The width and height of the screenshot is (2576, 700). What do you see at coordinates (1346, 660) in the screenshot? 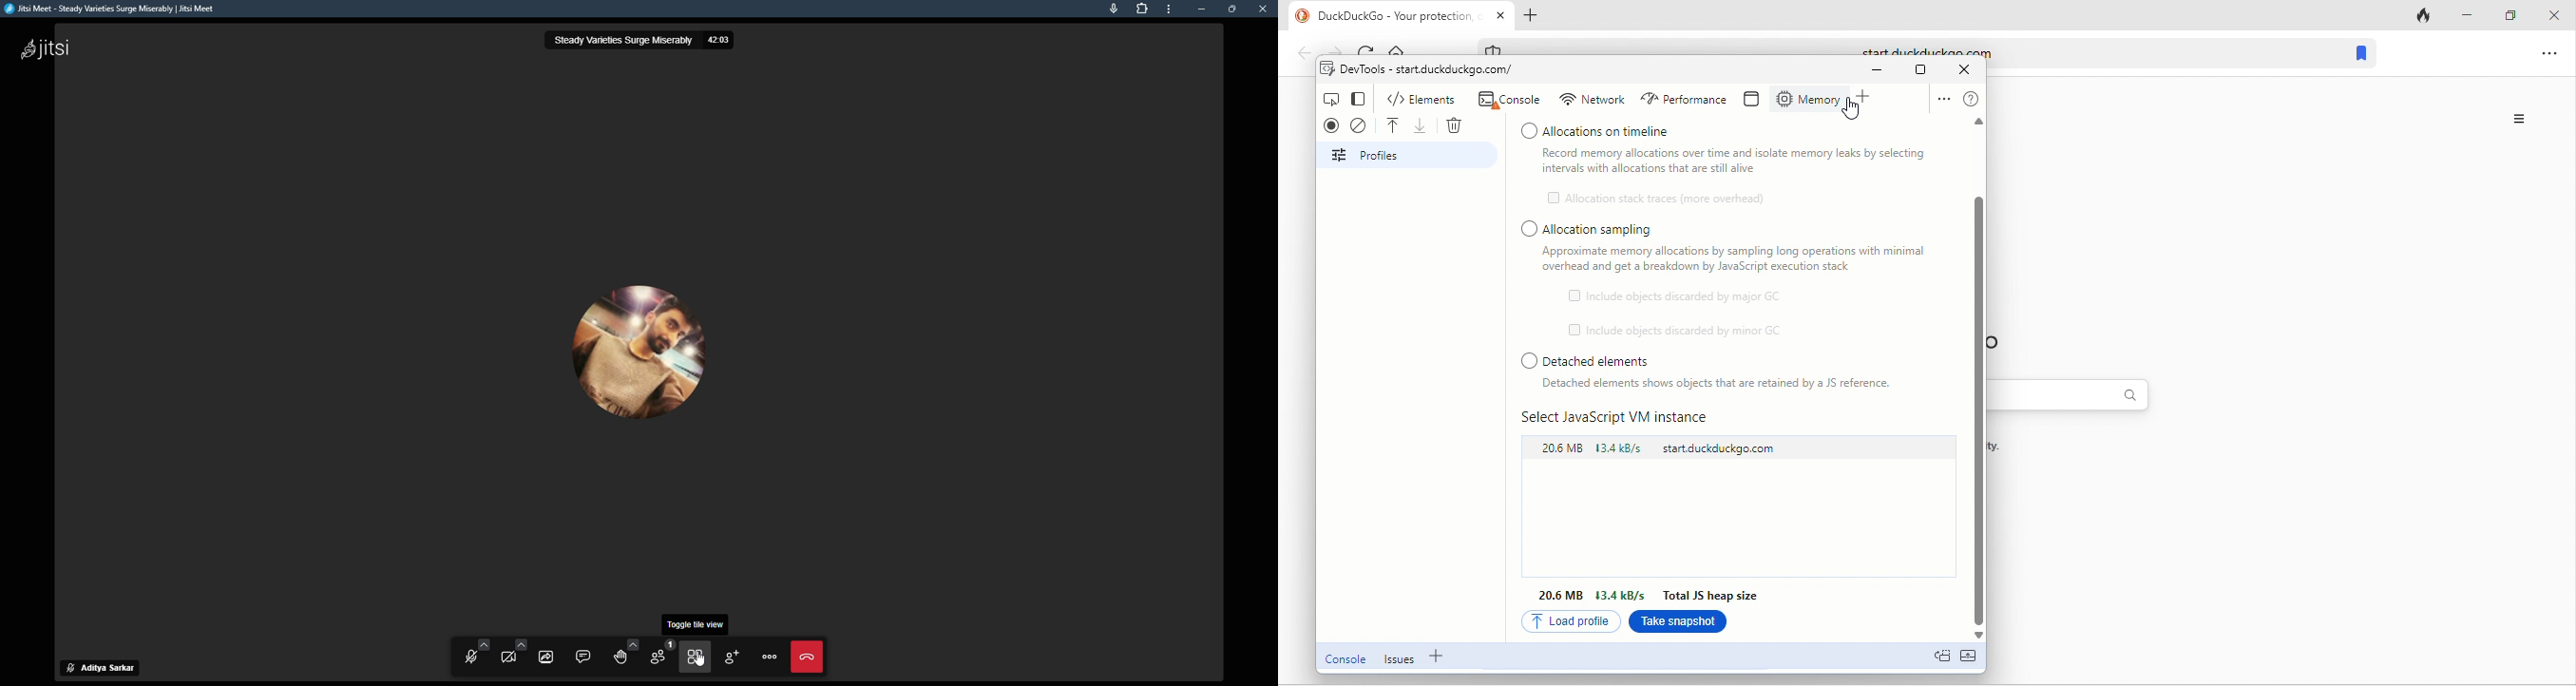
I see `console` at bounding box center [1346, 660].